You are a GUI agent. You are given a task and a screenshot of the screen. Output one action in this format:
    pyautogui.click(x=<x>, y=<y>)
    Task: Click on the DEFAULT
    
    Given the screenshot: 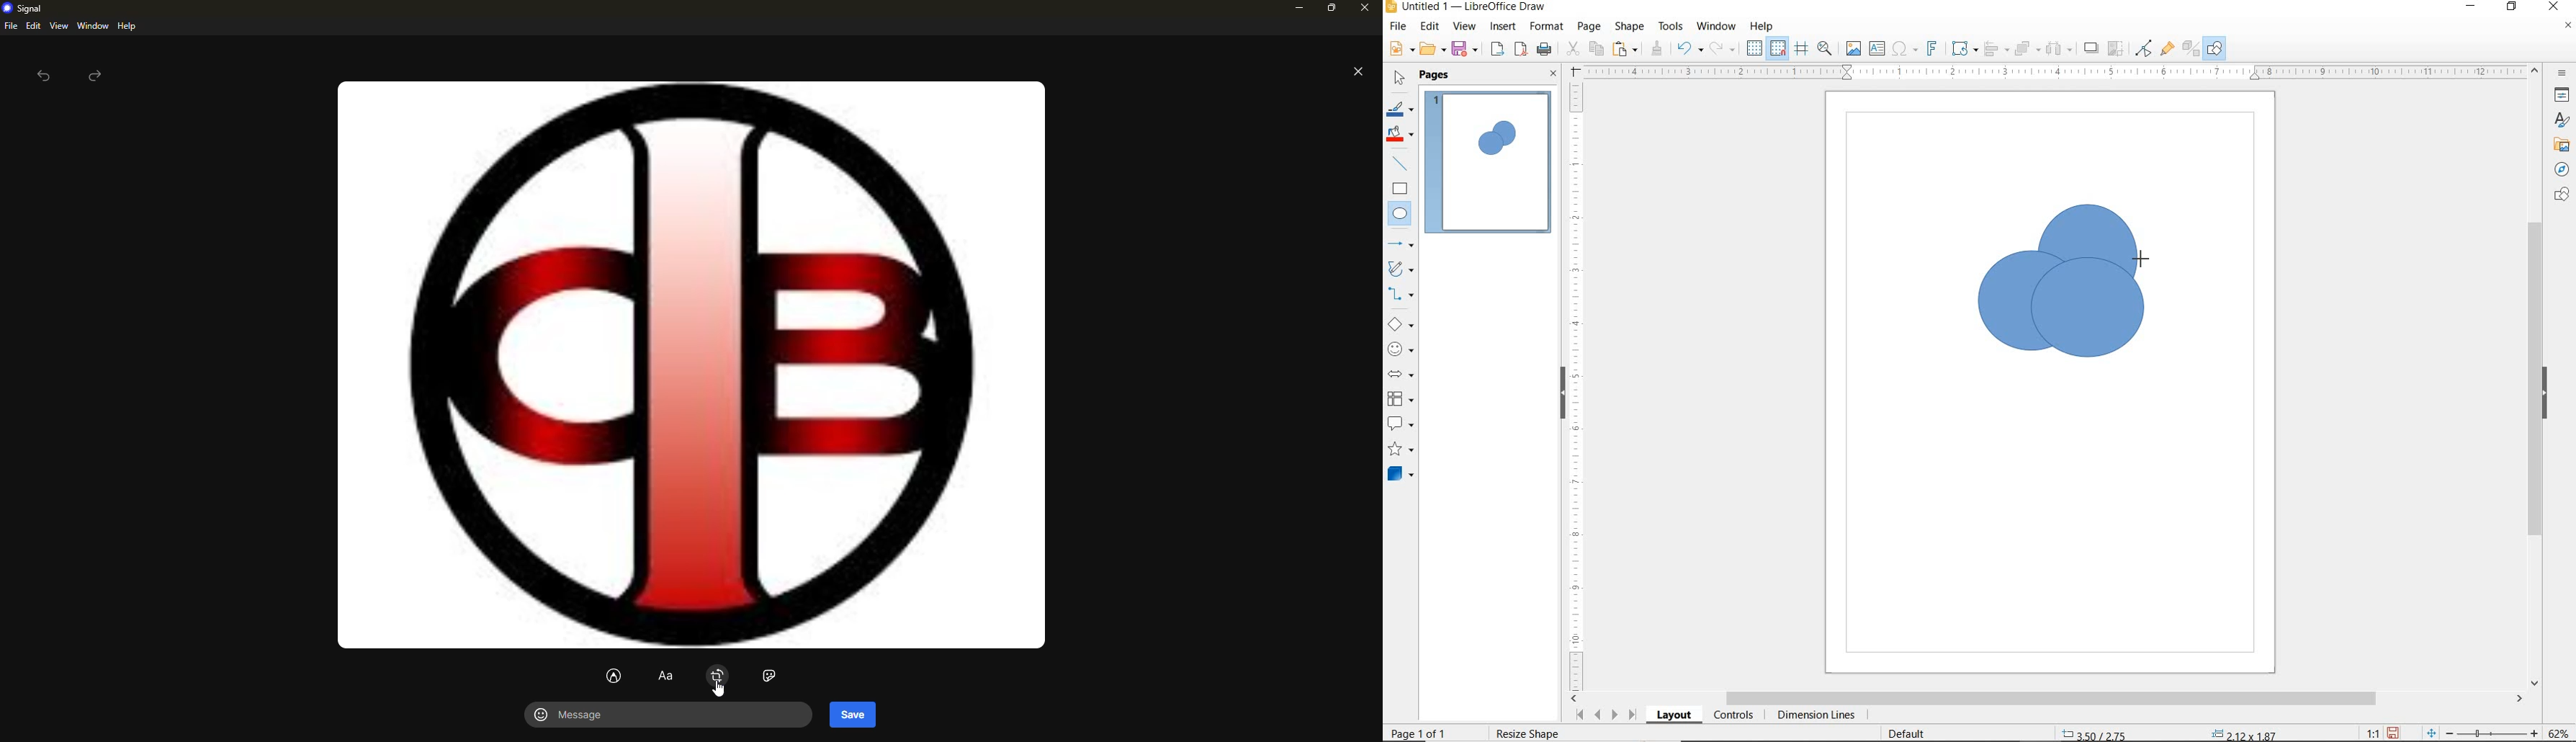 What is the action you would take?
    pyautogui.click(x=1911, y=732)
    